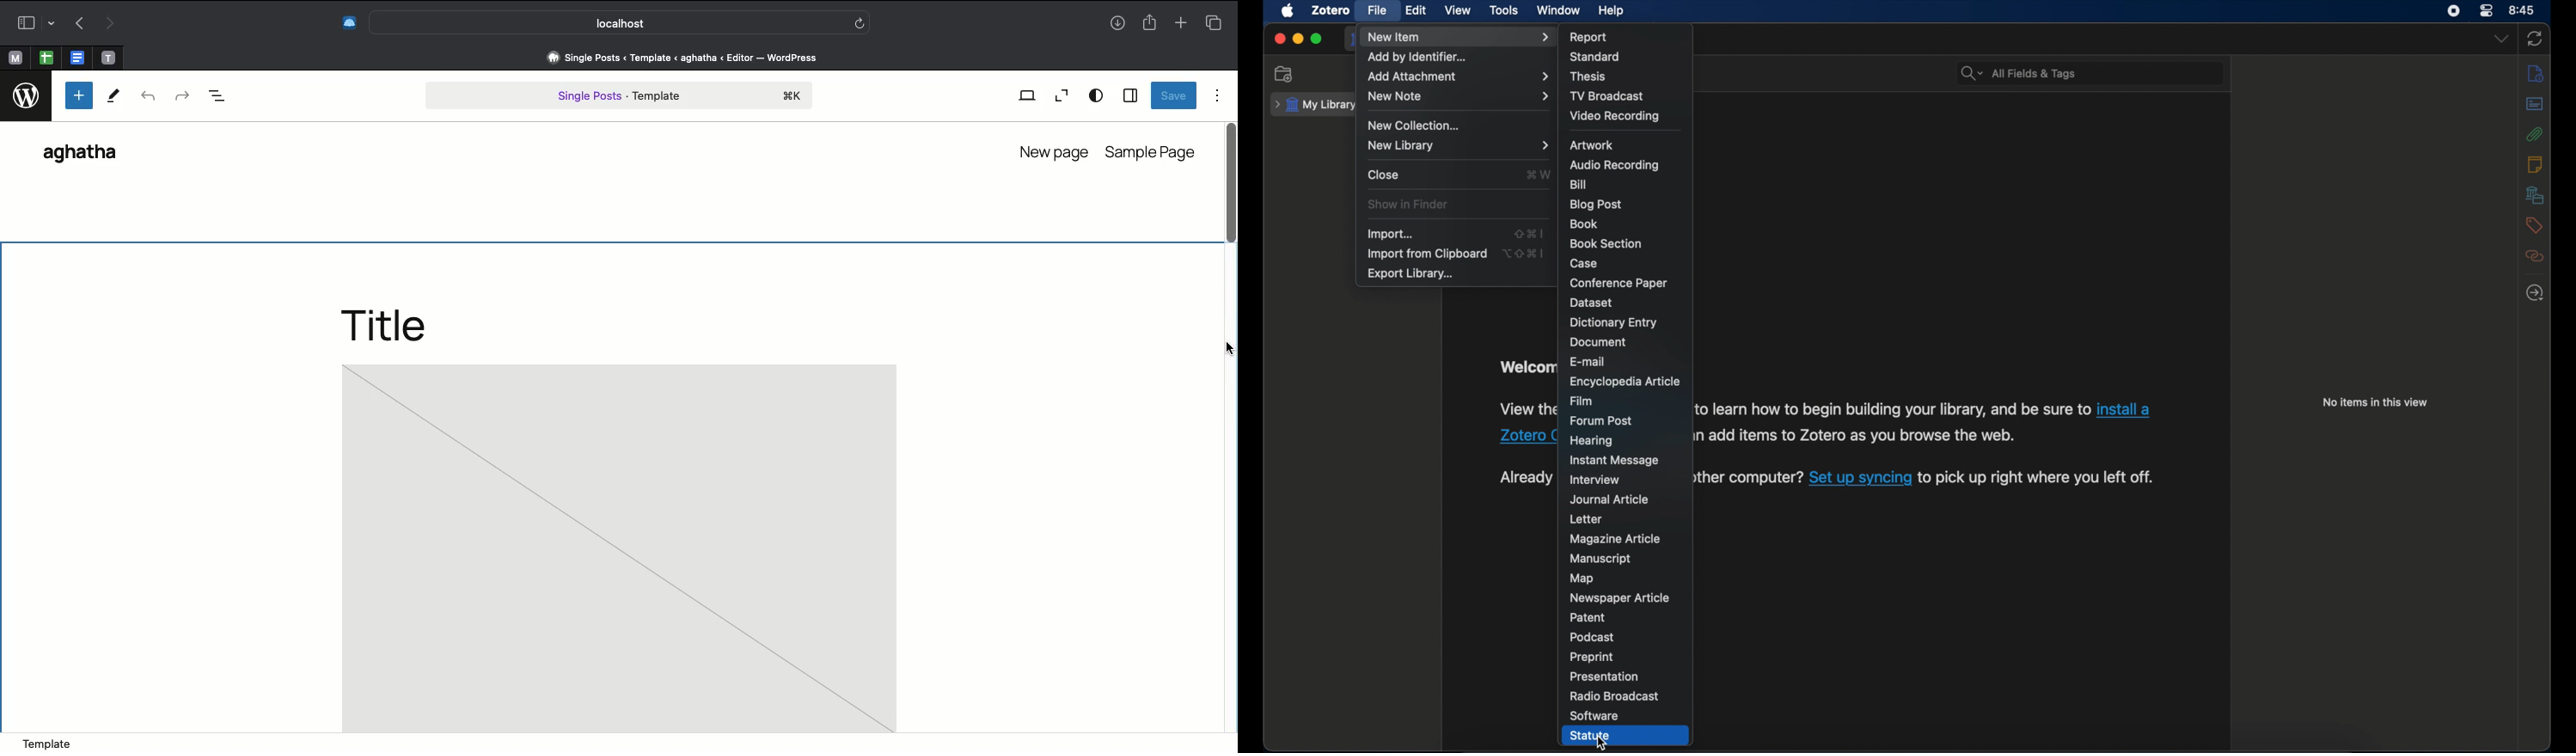 The image size is (2576, 756). What do you see at coordinates (1459, 38) in the screenshot?
I see `new item` at bounding box center [1459, 38].